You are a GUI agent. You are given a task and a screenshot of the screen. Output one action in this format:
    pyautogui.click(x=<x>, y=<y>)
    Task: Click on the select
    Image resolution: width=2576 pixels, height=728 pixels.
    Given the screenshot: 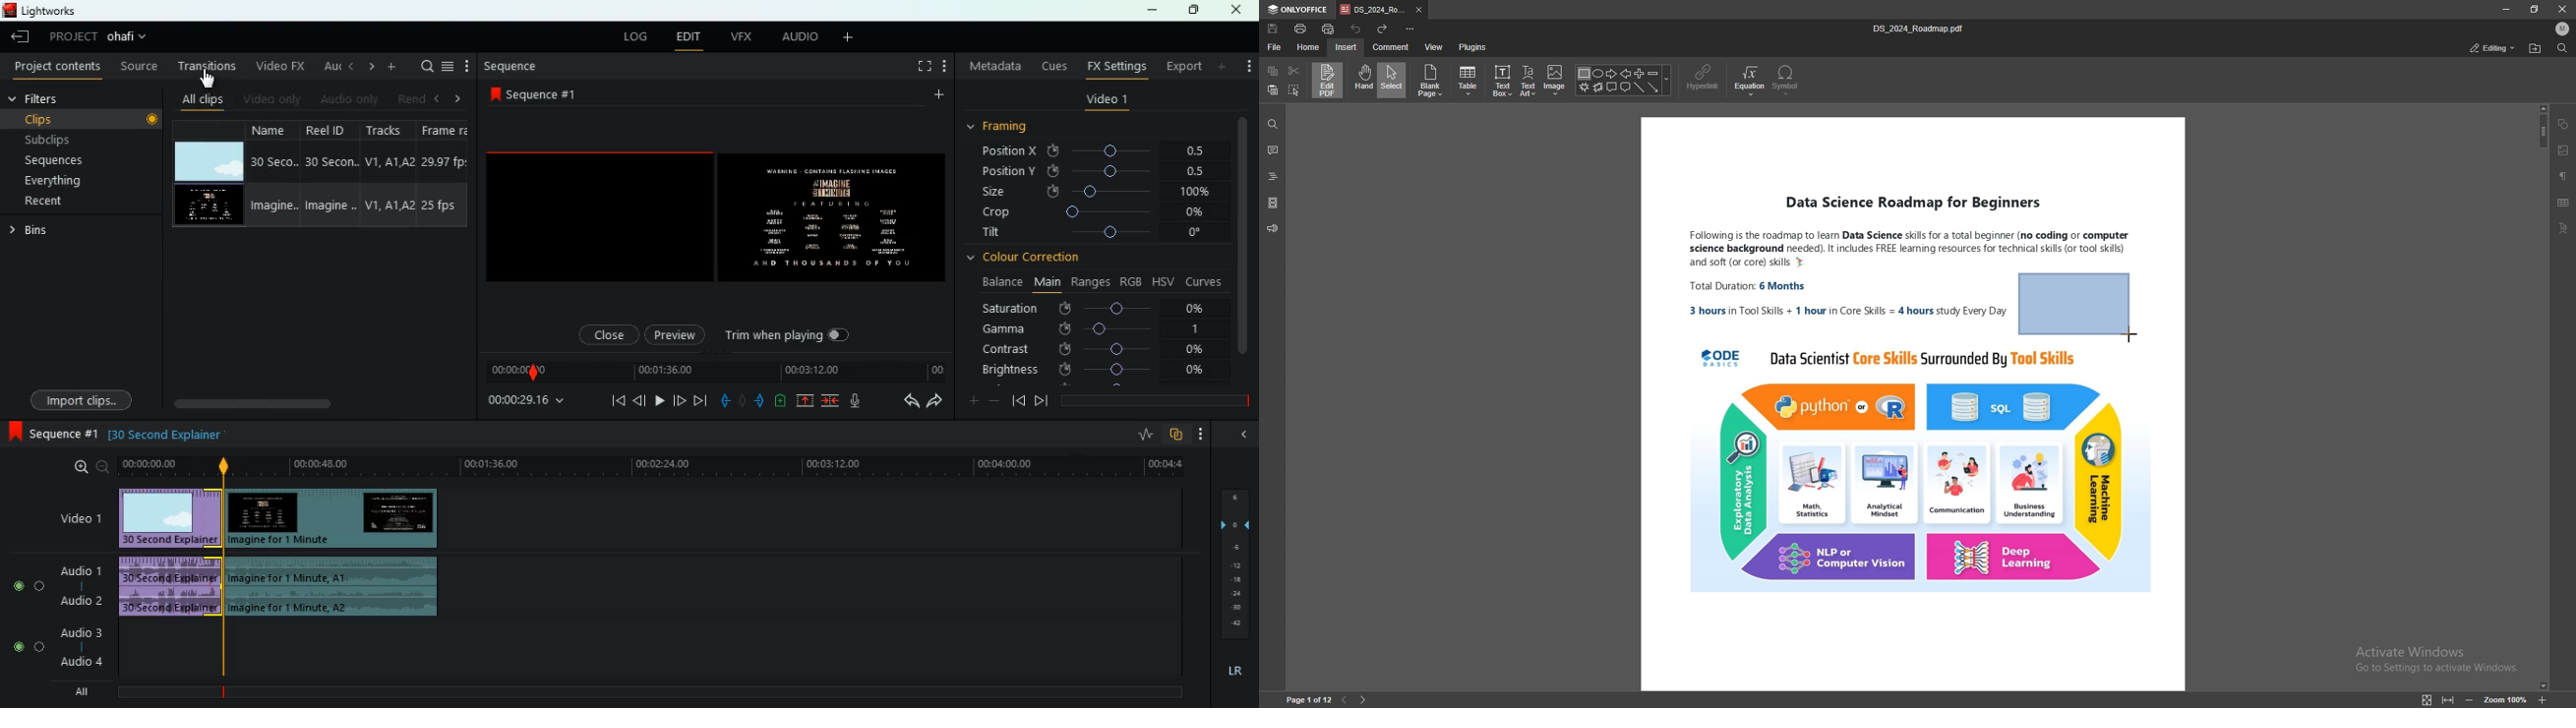 What is the action you would take?
    pyautogui.click(x=1295, y=90)
    